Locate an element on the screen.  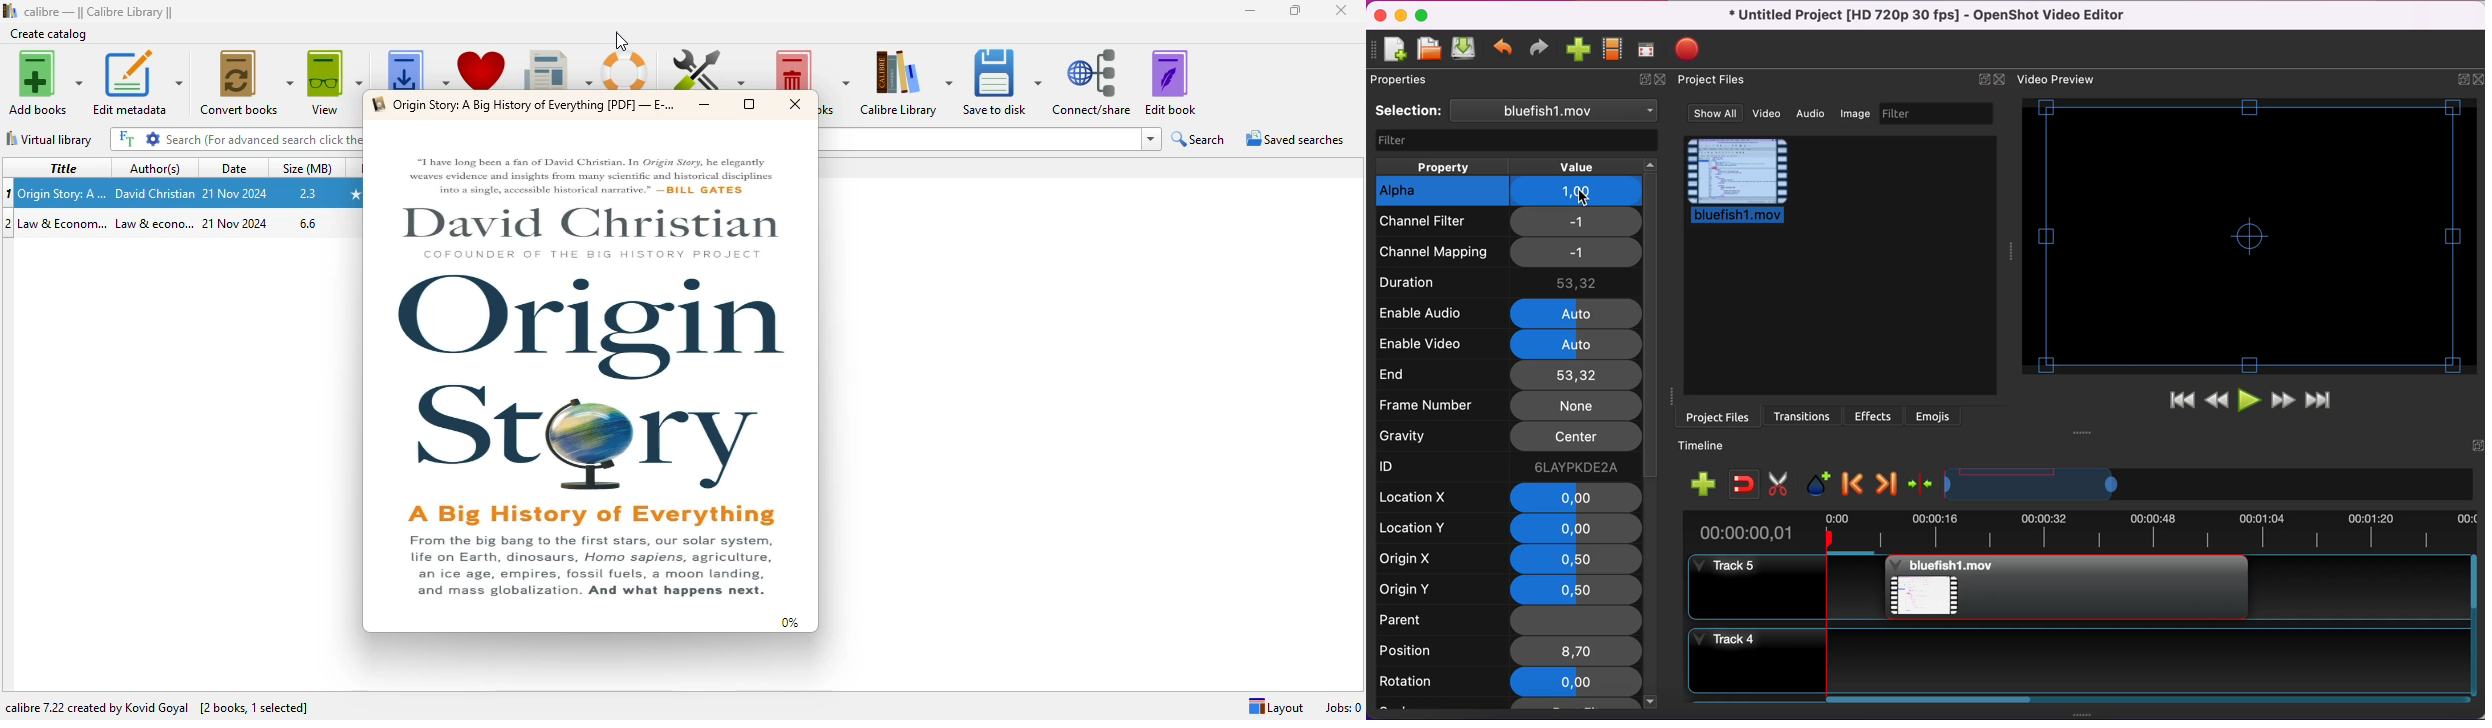
project files is located at coordinates (1713, 417).